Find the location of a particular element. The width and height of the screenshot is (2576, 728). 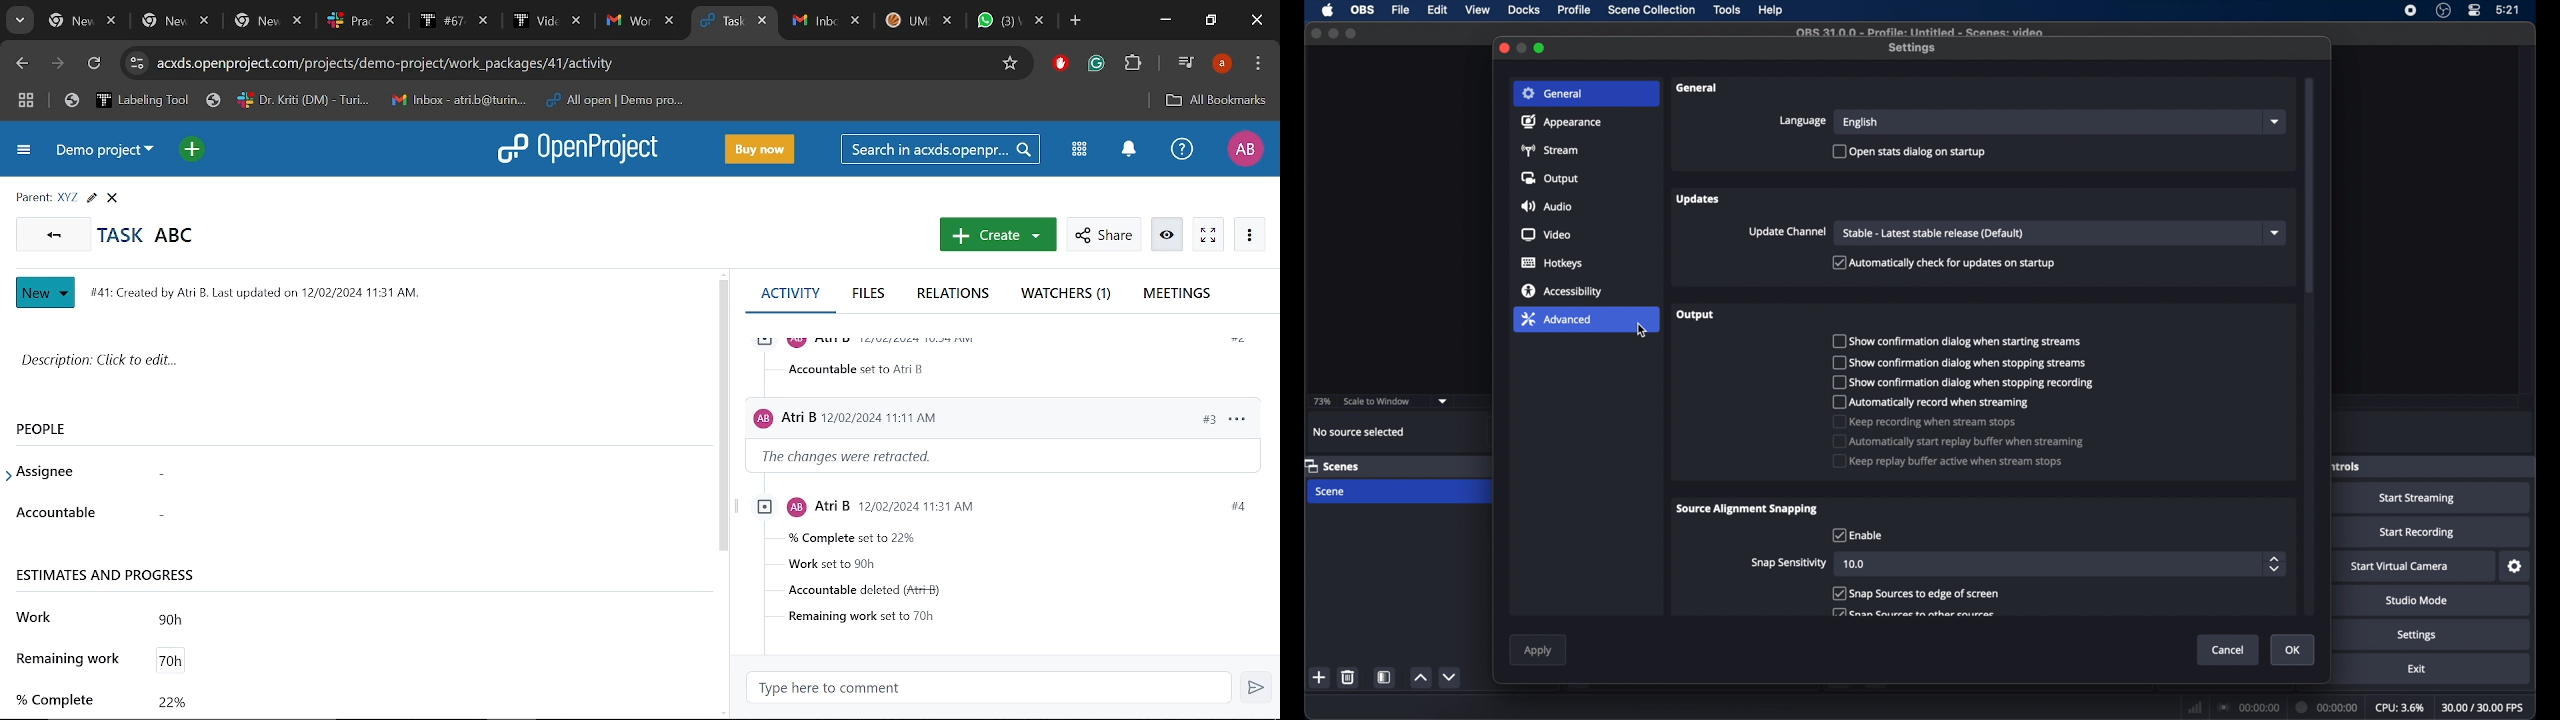

general is located at coordinates (1555, 94).